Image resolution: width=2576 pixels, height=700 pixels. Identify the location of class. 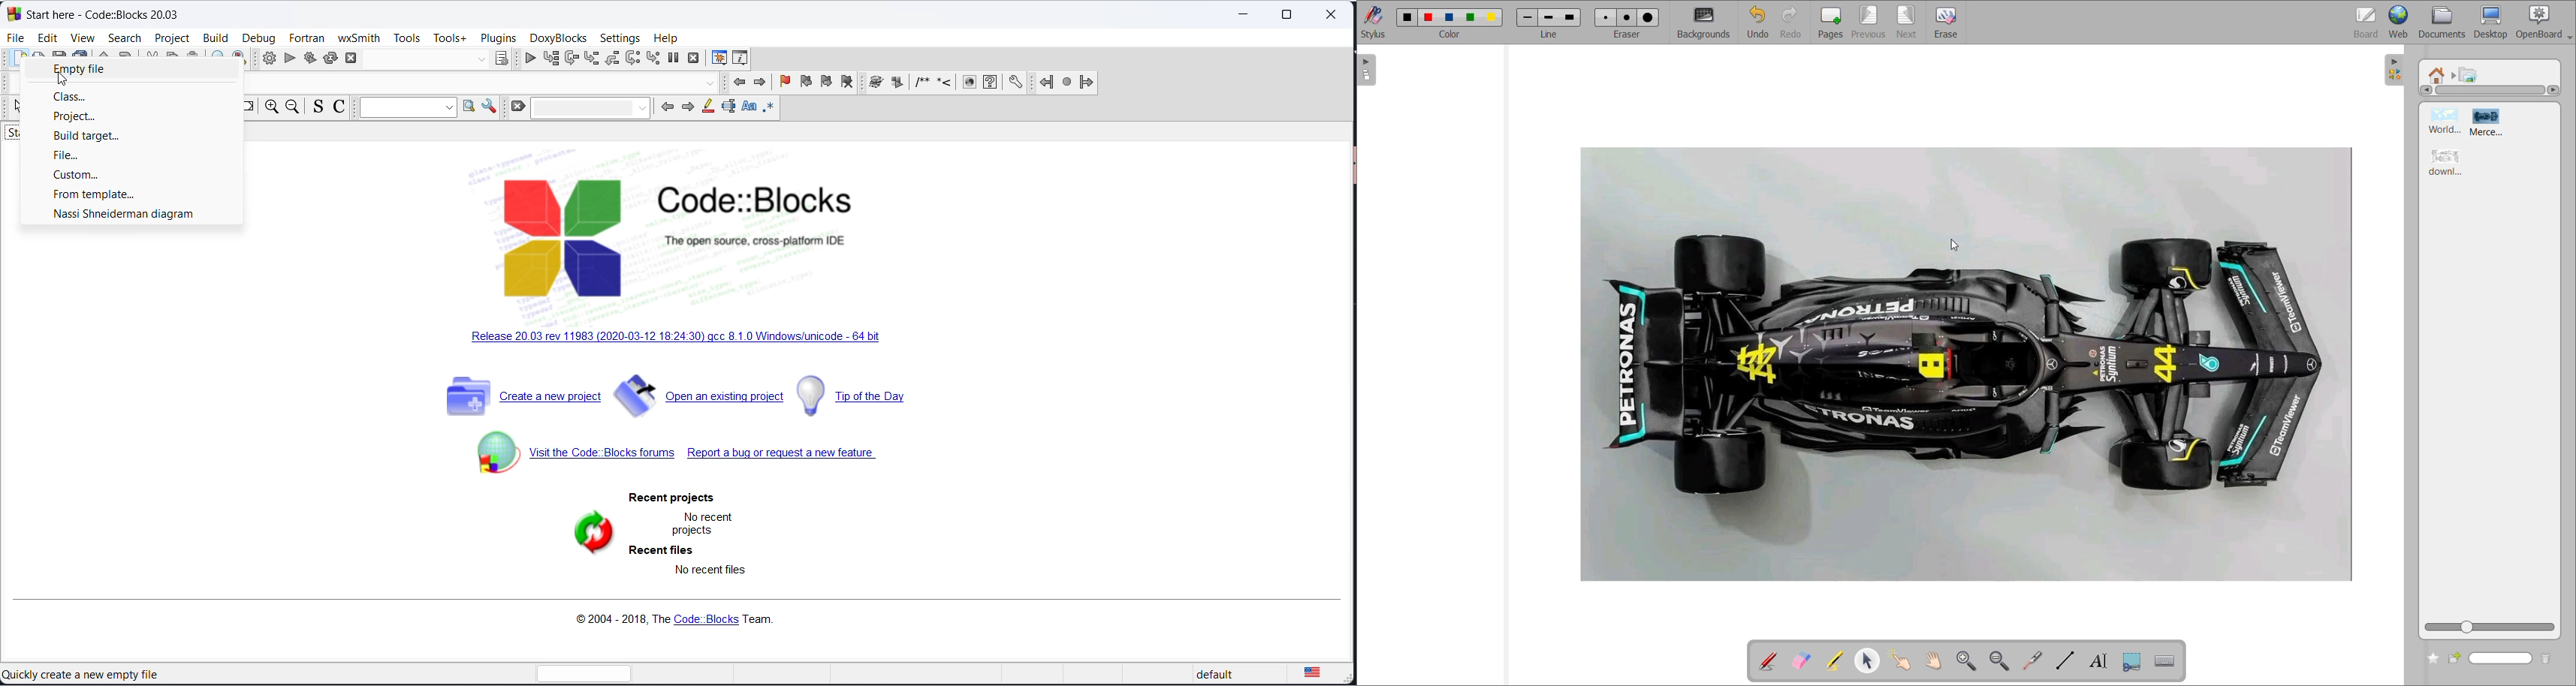
(134, 100).